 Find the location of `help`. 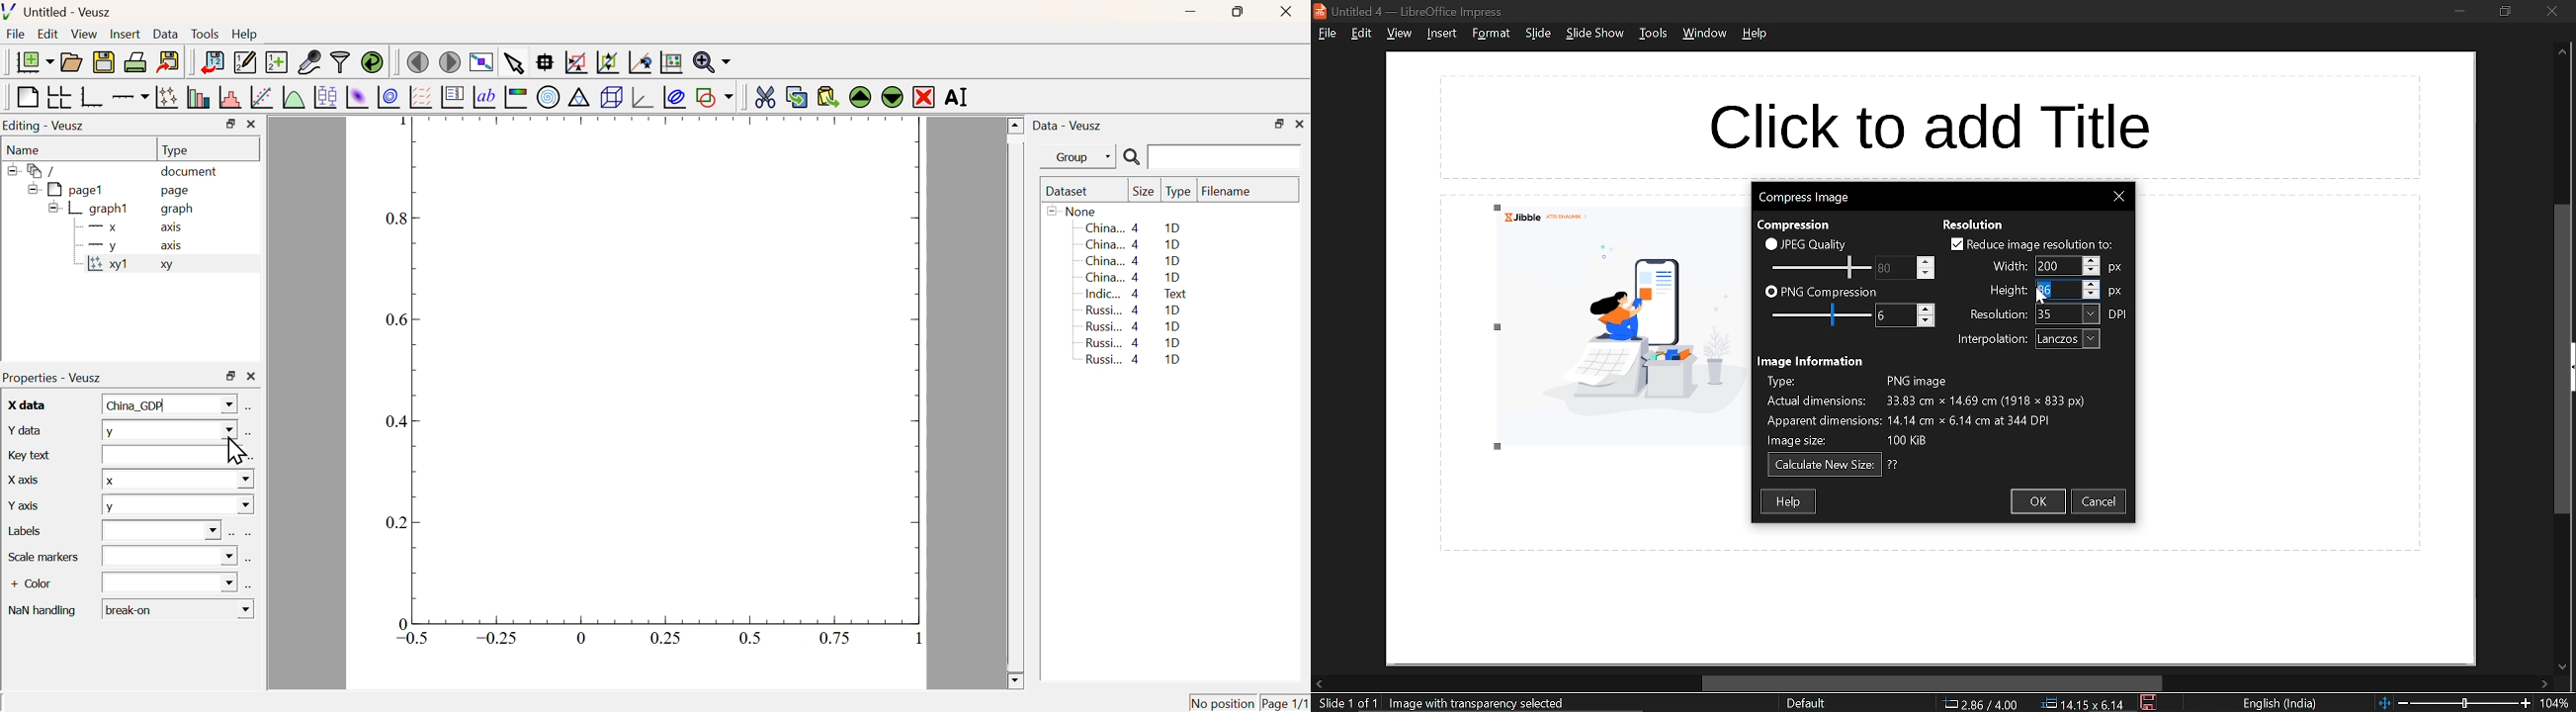

help is located at coordinates (1790, 500).